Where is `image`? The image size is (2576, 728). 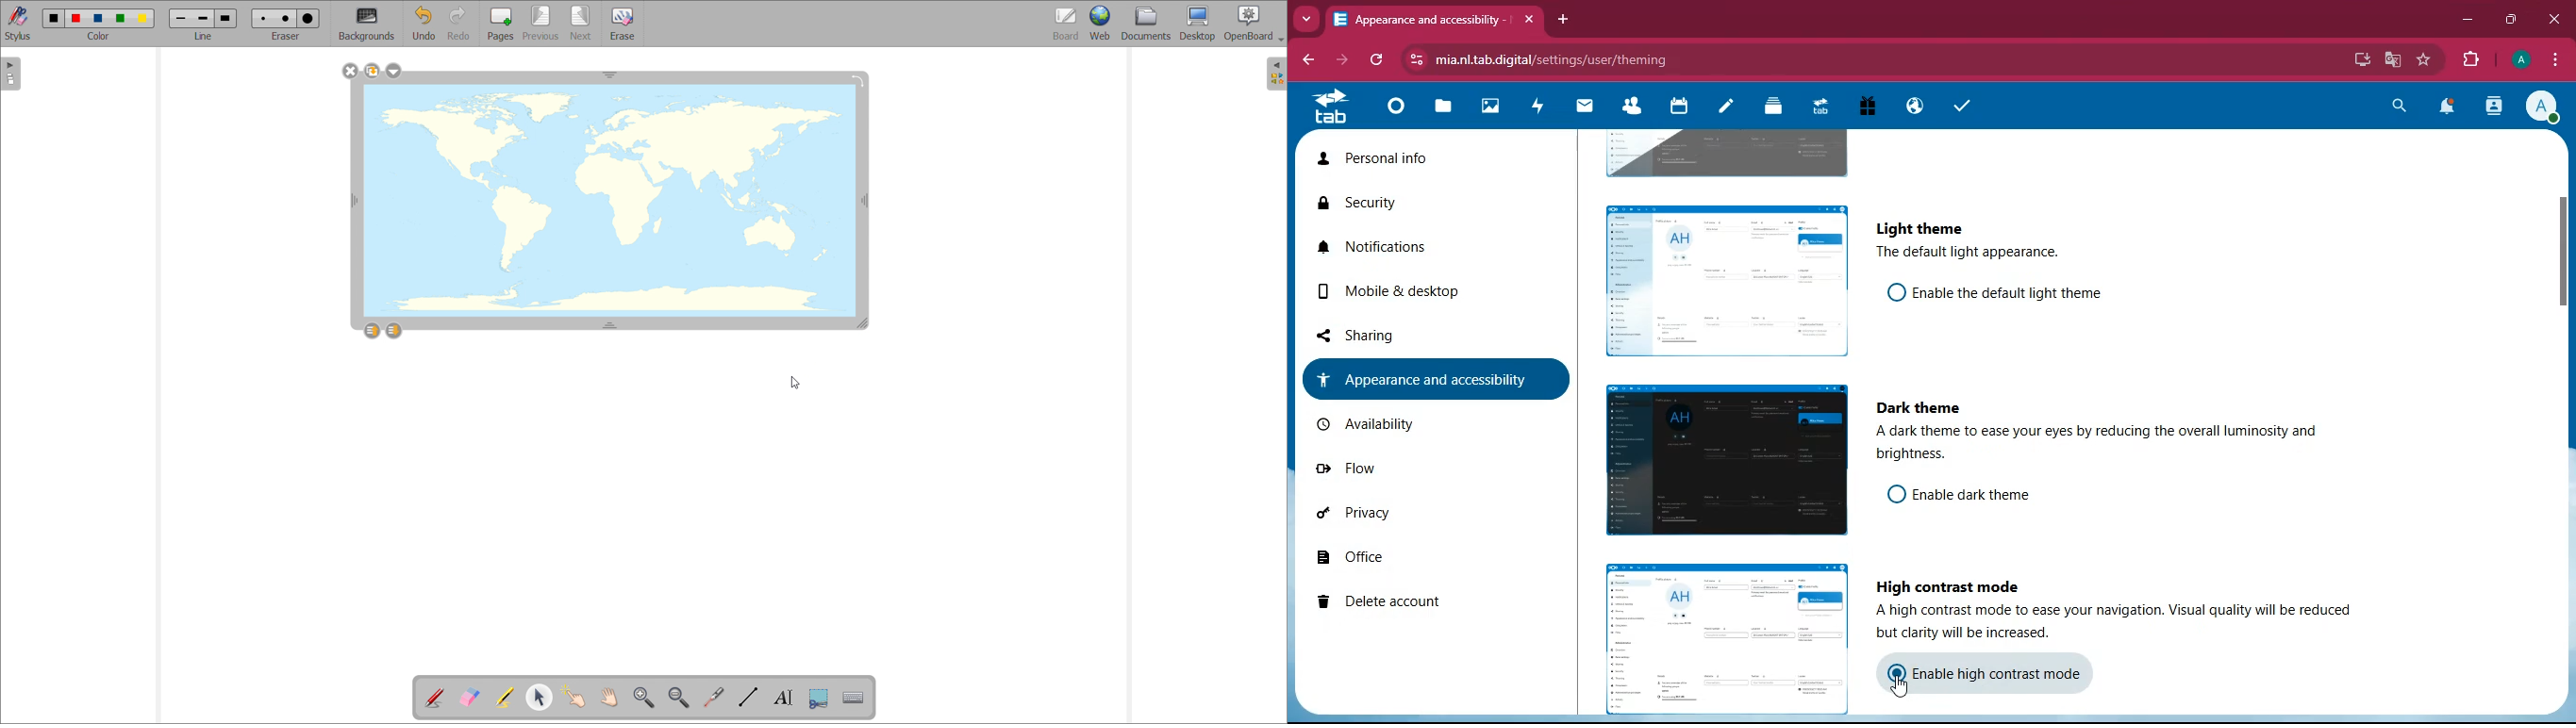
image is located at coordinates (1721, 277).